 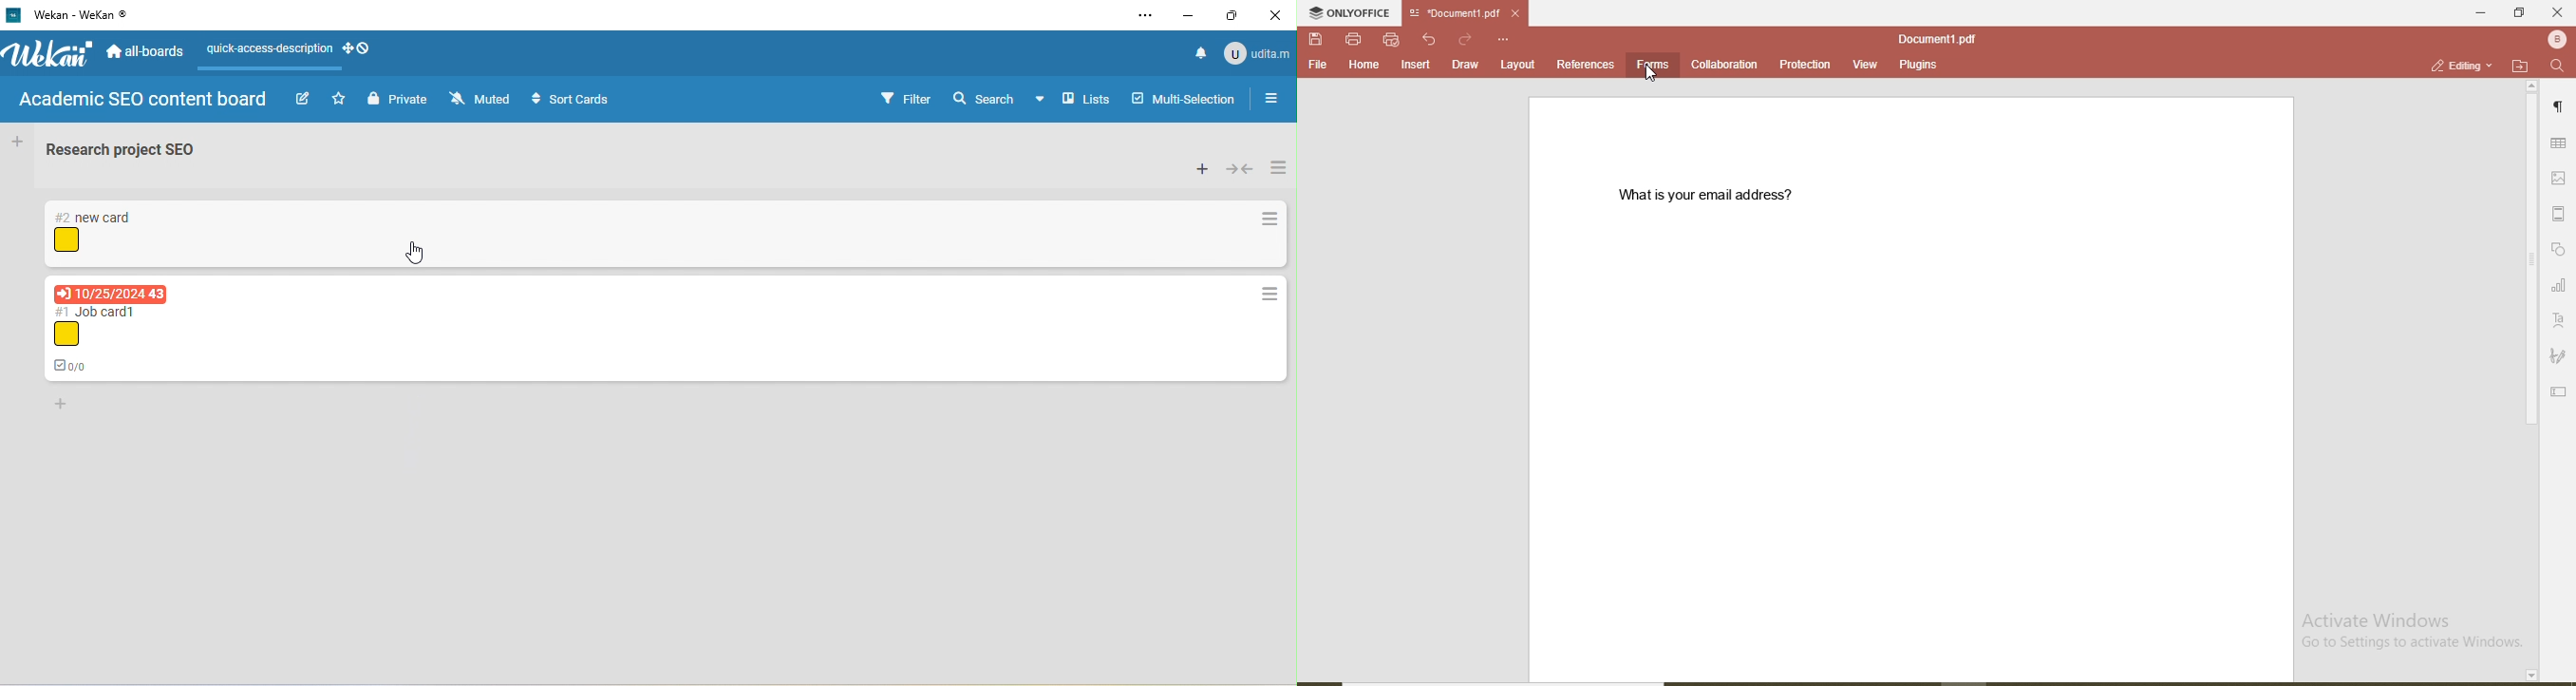 I want to click on title, so click(x=77, y=16).